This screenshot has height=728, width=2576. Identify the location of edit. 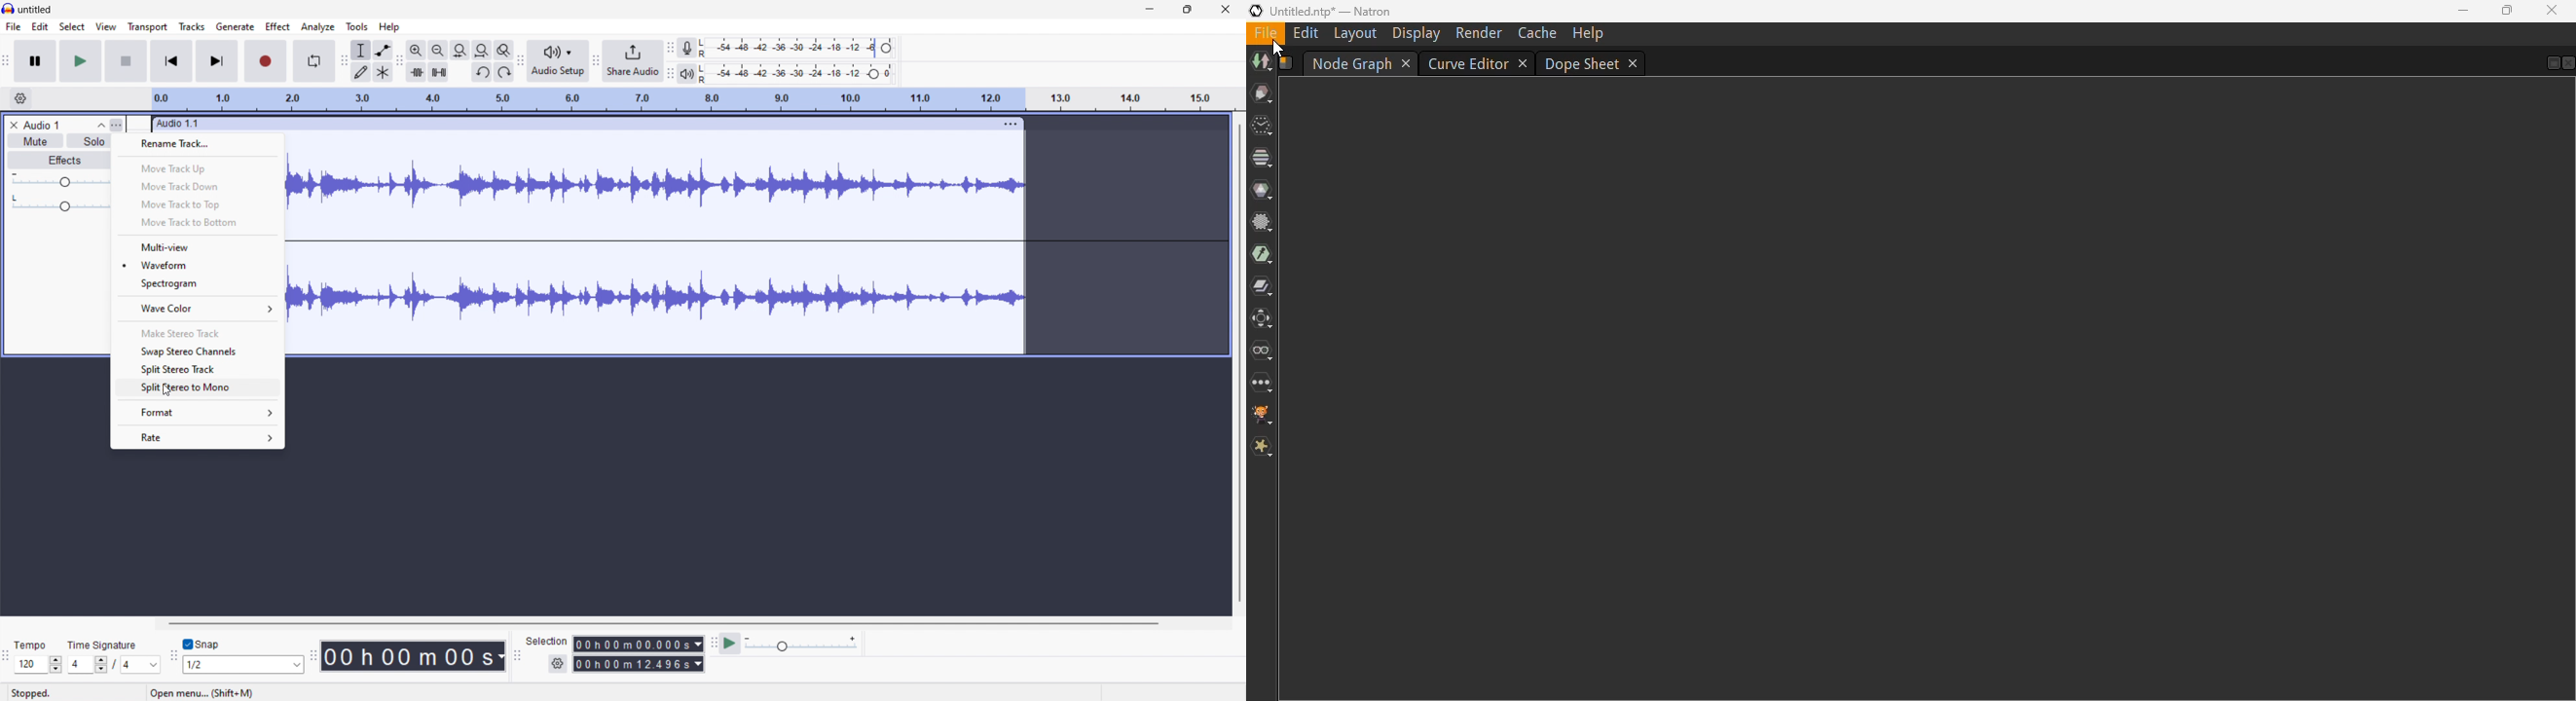
(41, 27).